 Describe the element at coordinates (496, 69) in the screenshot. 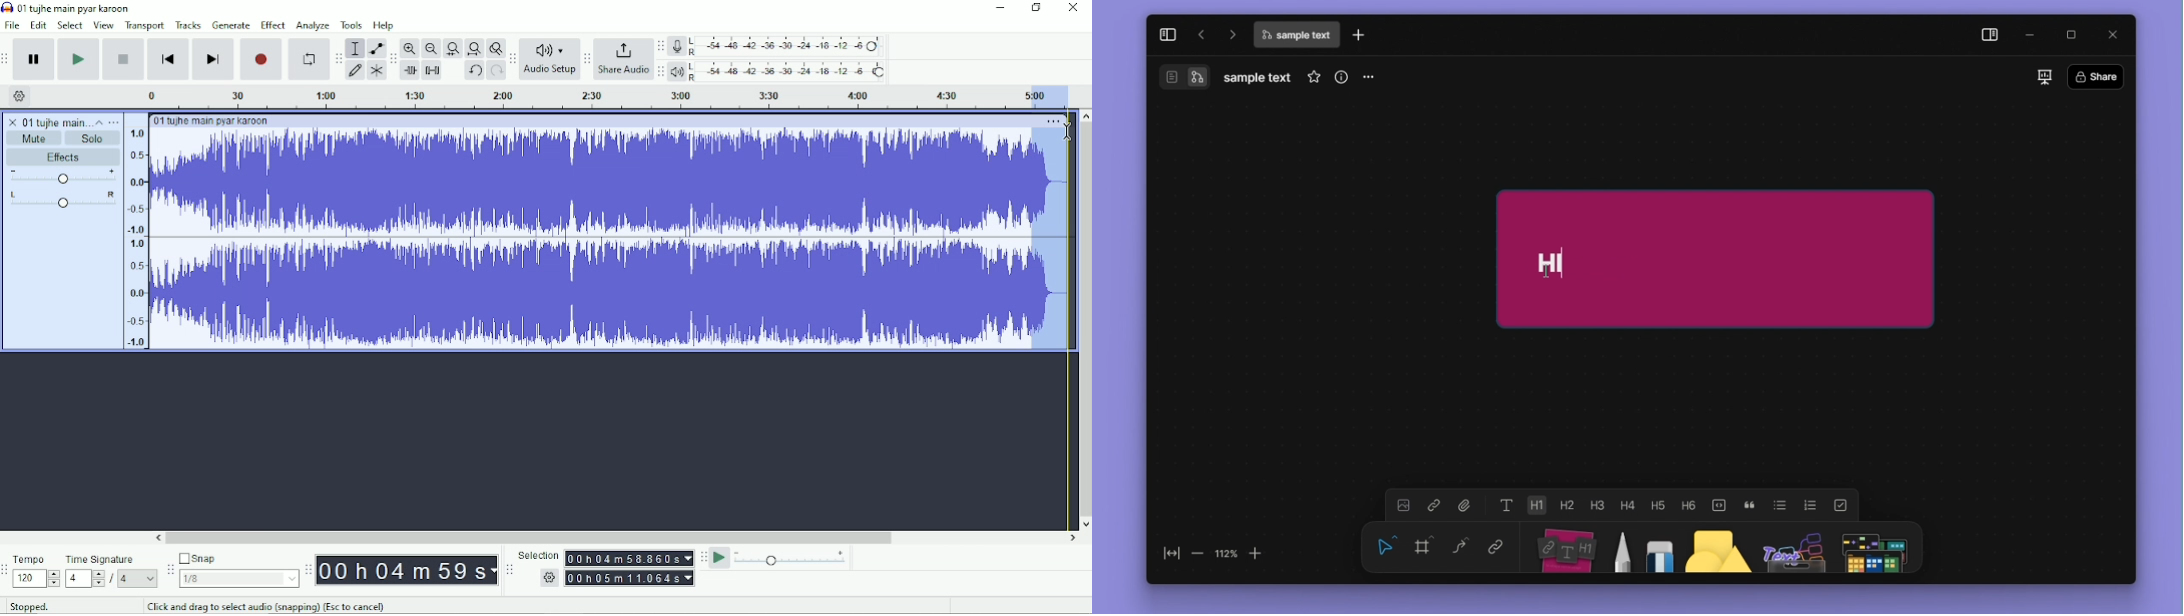

I see `Redo` at that location.